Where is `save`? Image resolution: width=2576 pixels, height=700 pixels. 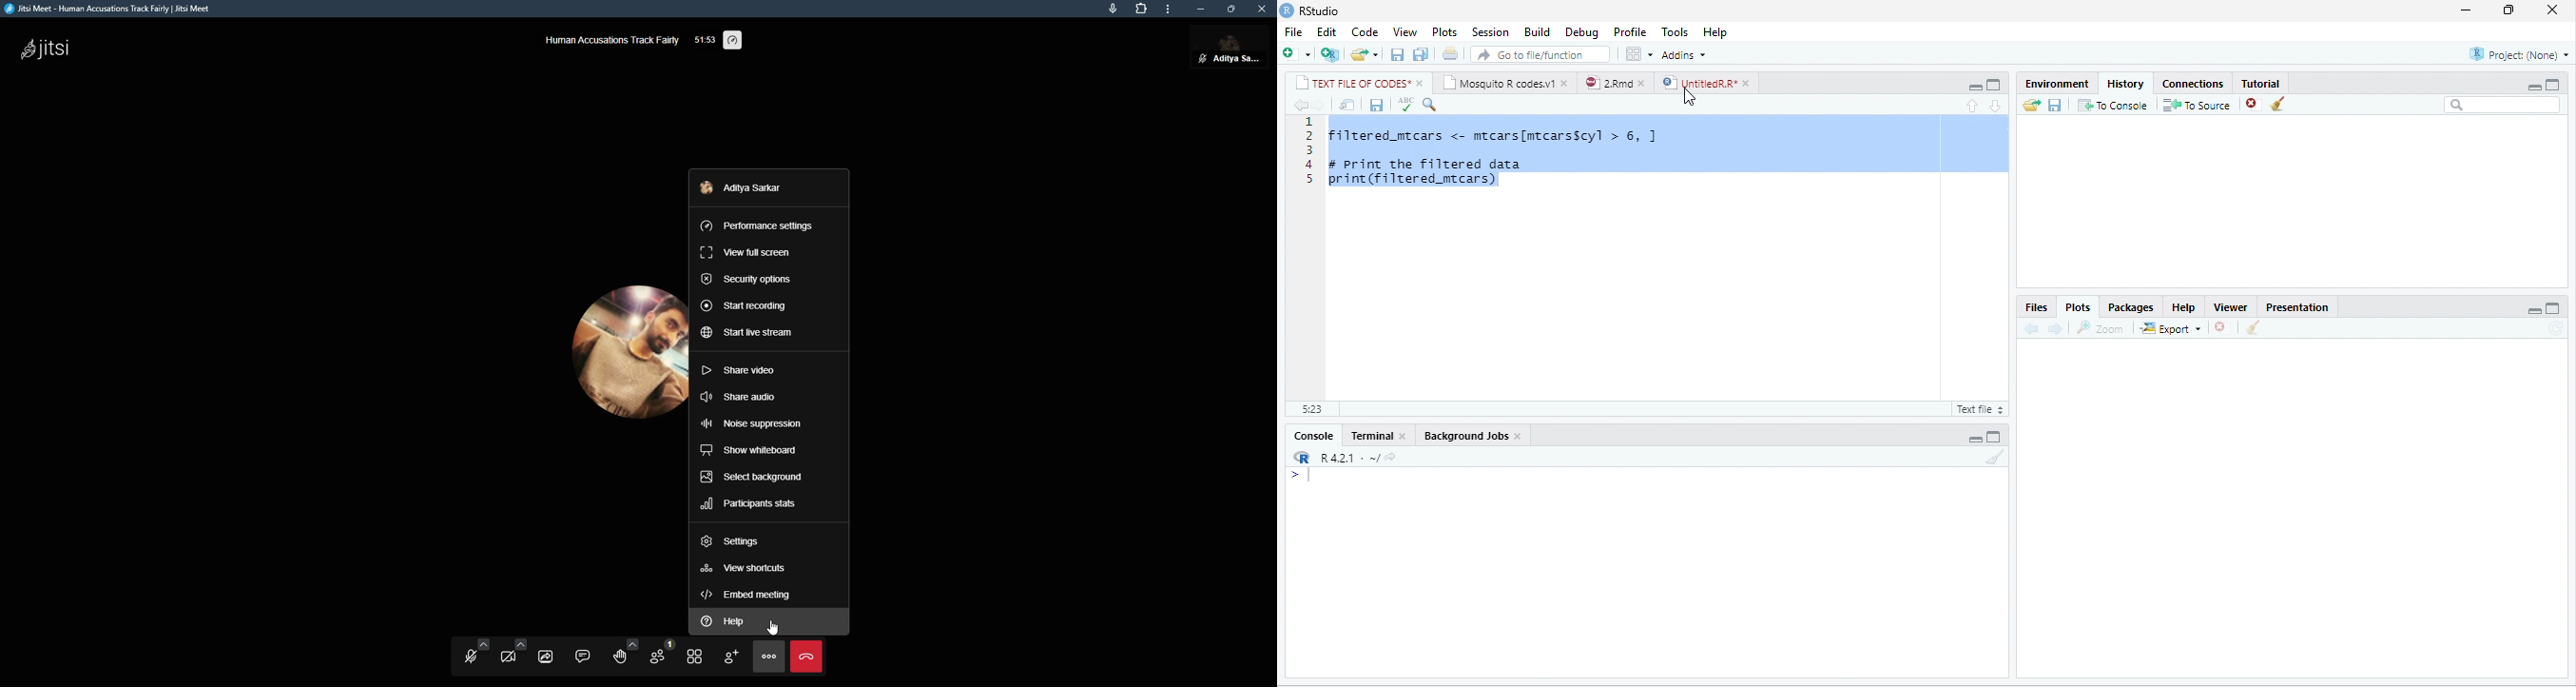 save is located at coordinates (1376, 105).